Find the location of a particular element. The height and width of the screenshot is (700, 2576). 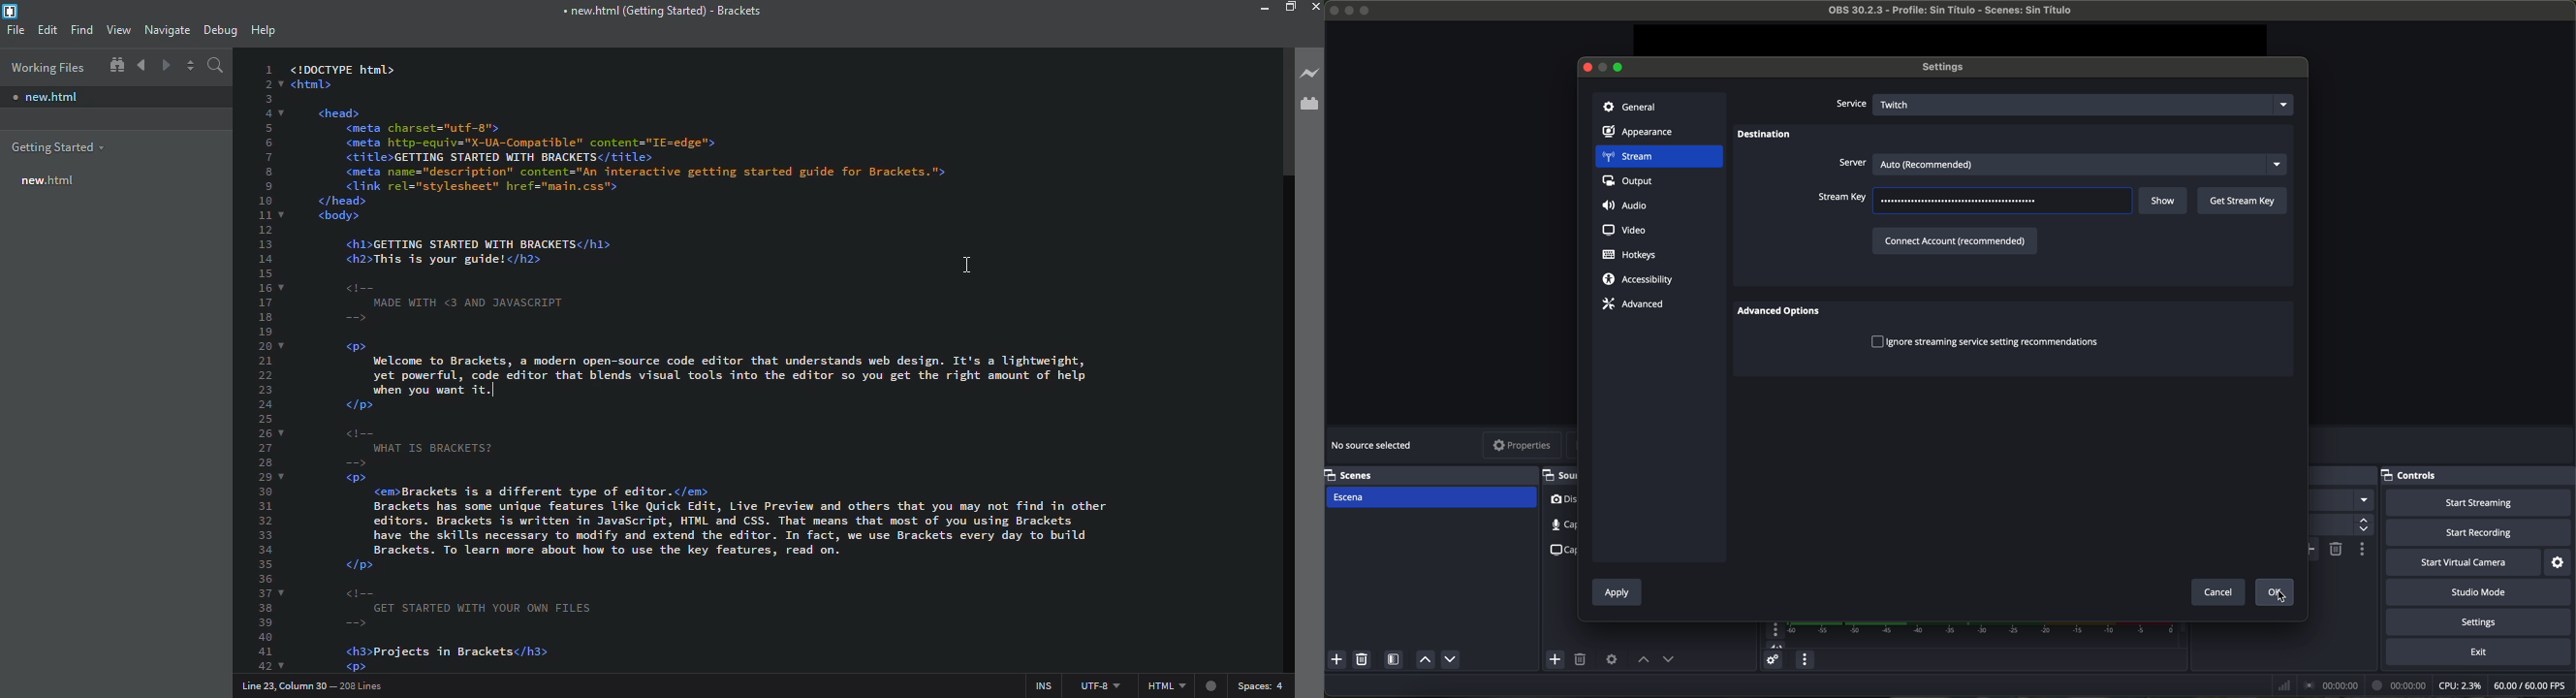

Twitch is located at coordinates (2086, 104).